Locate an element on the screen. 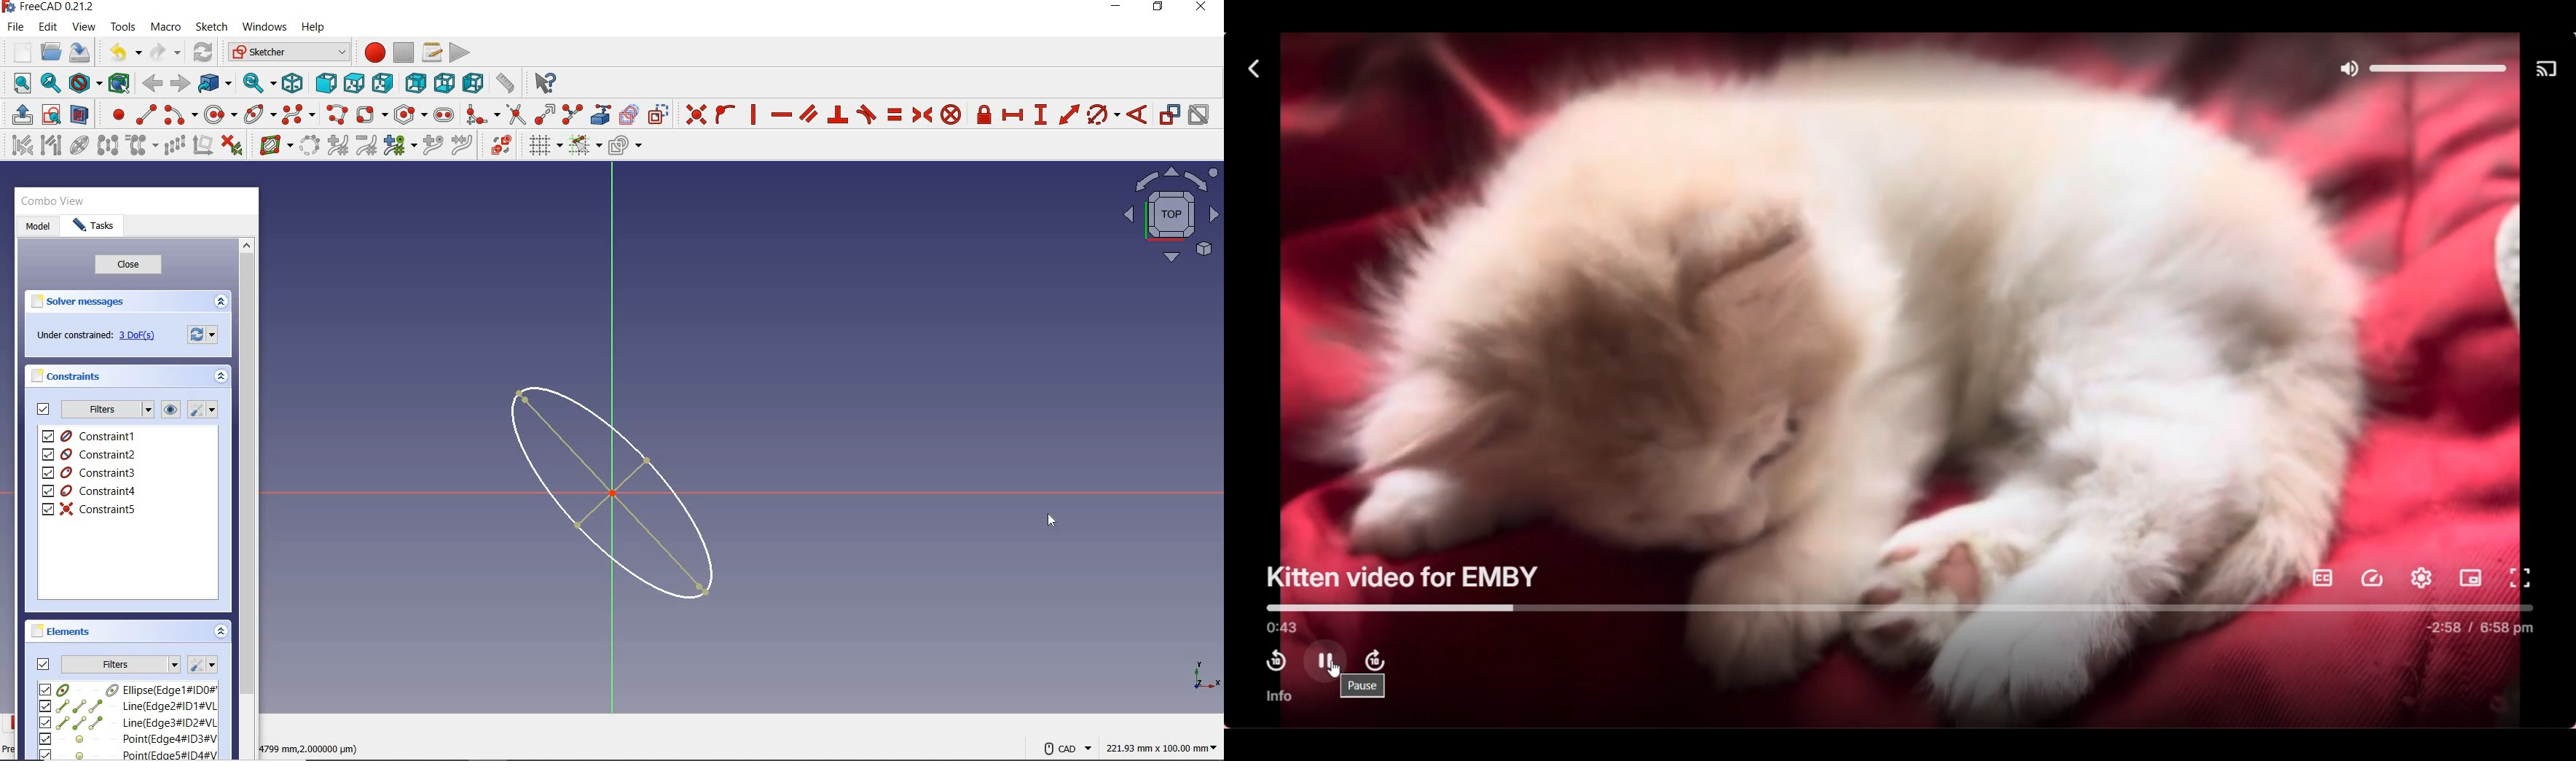  CAD Navigation Style is located at coordinates (1064, 746).